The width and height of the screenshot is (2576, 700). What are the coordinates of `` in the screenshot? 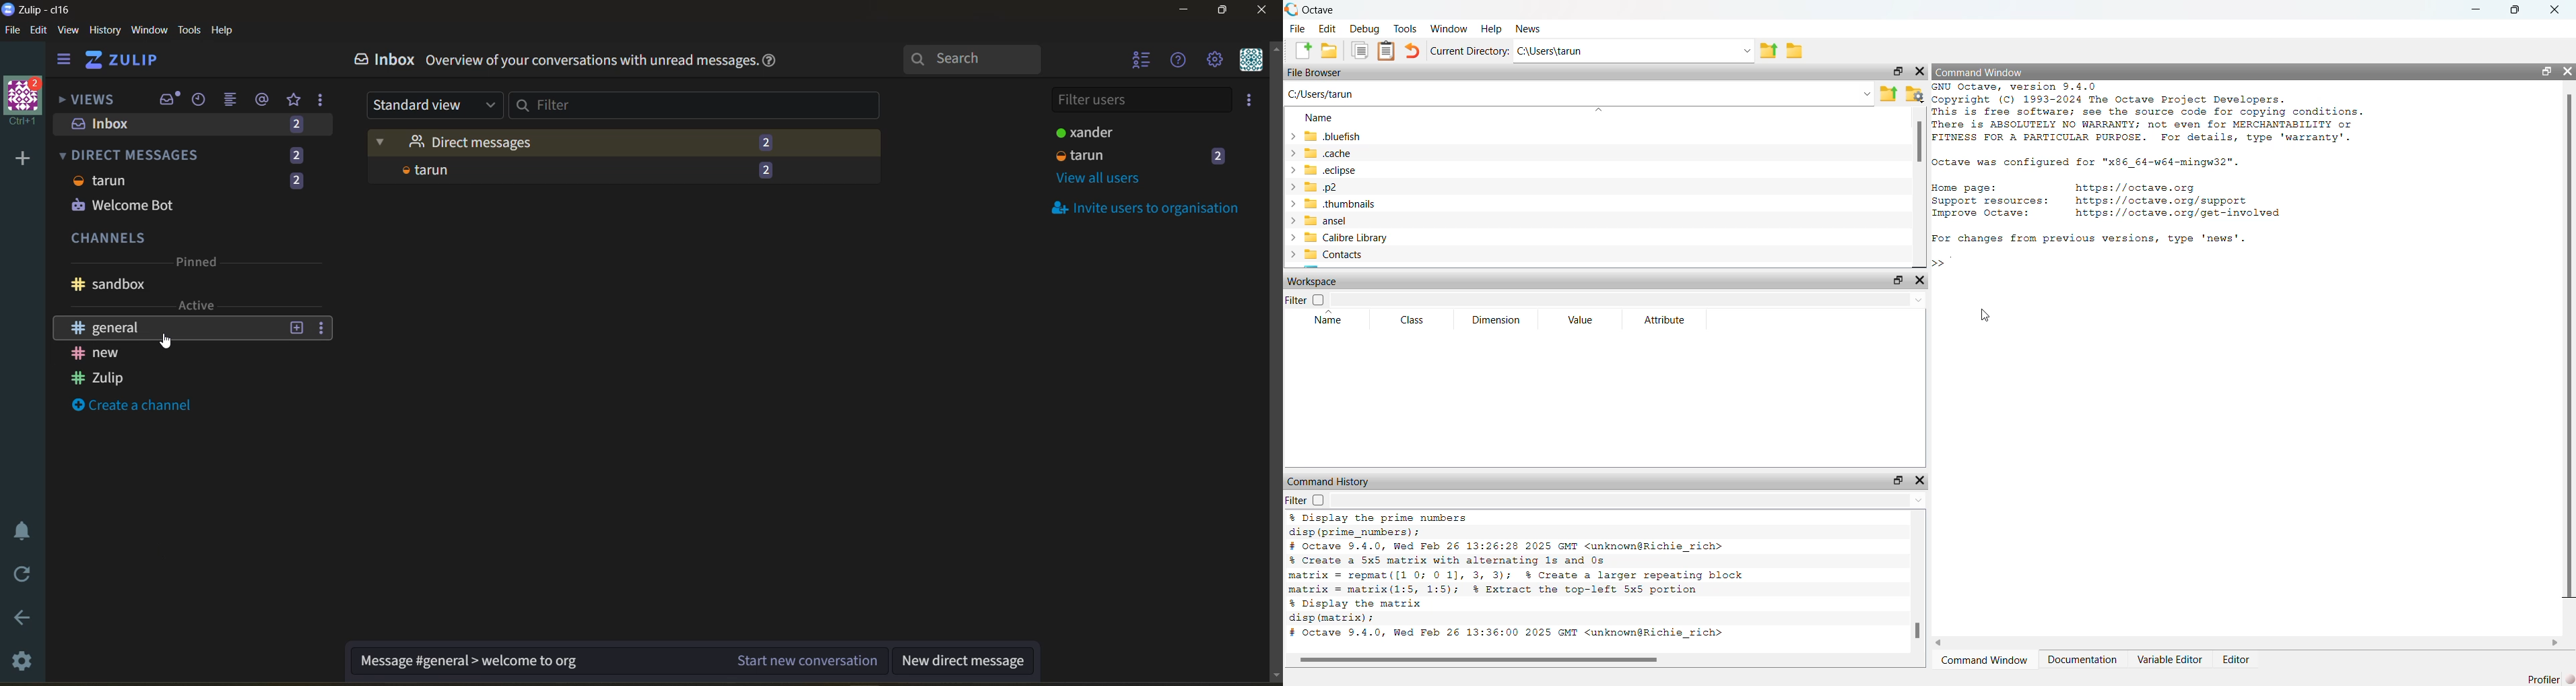 It's located at (114, 328).